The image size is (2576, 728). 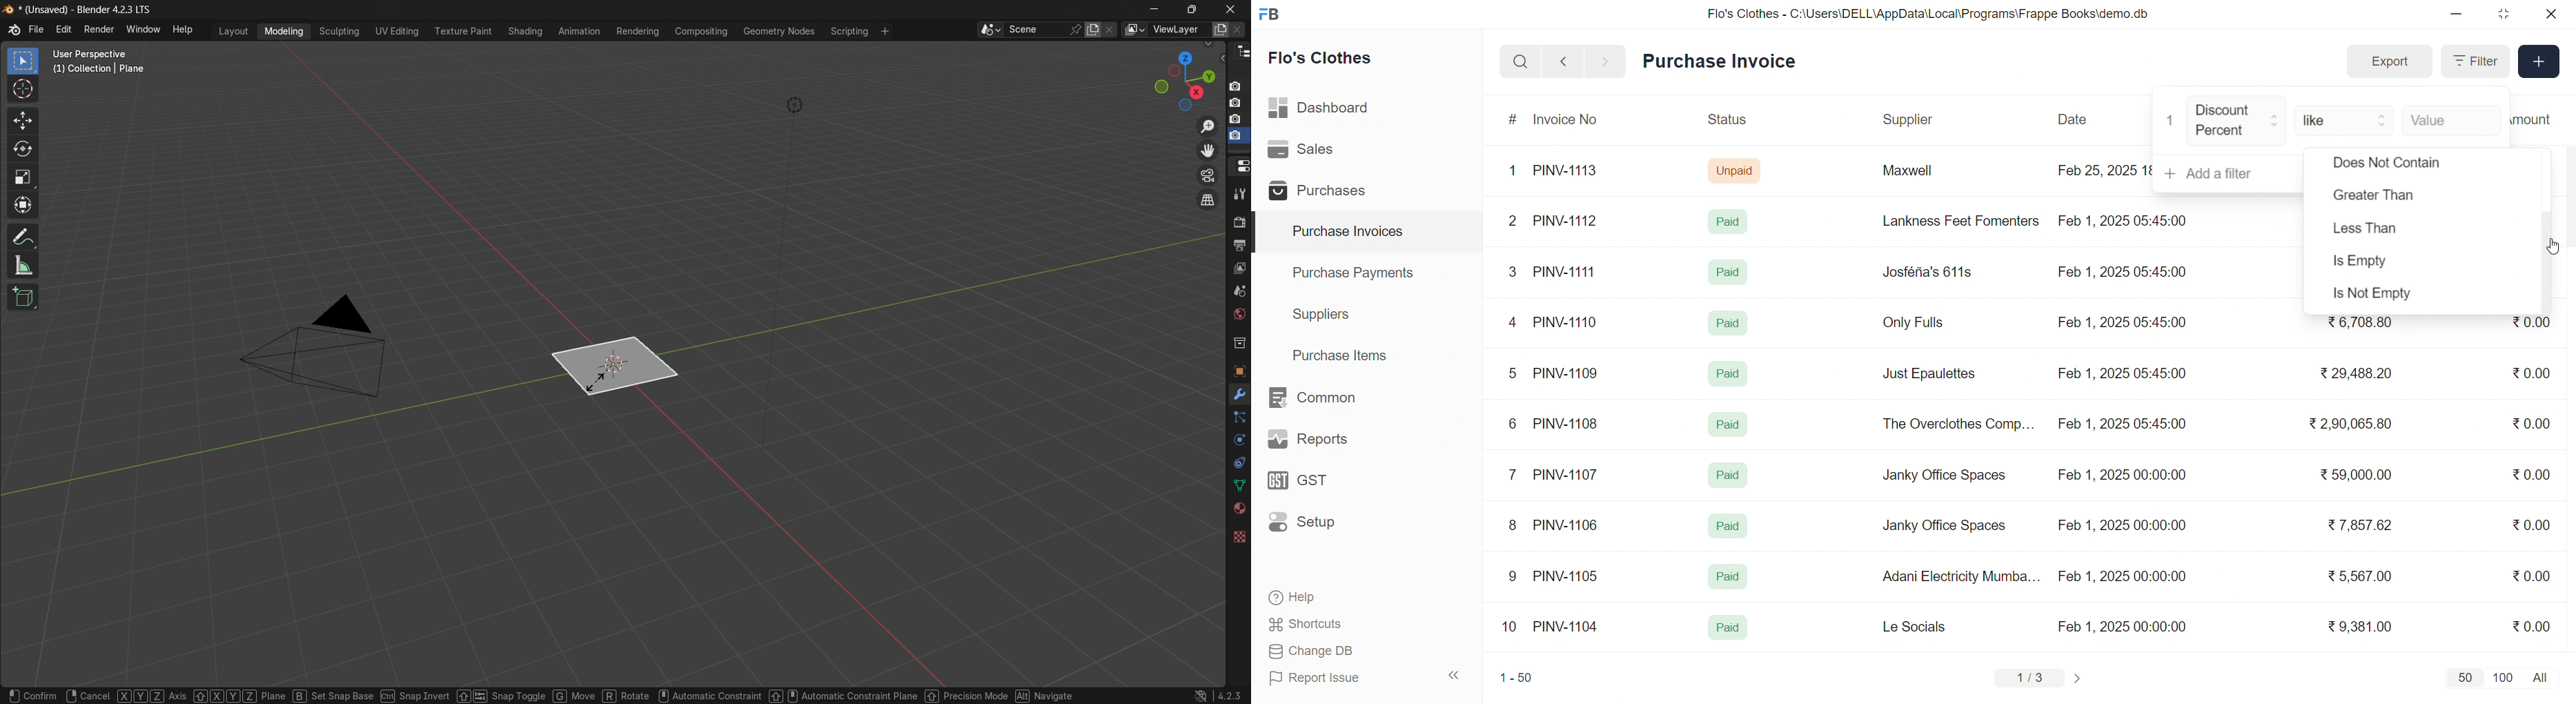 What do you see at coordinates (1259, 233) in the screenshot?
I see `selected` at bounding box center [1259, 233].